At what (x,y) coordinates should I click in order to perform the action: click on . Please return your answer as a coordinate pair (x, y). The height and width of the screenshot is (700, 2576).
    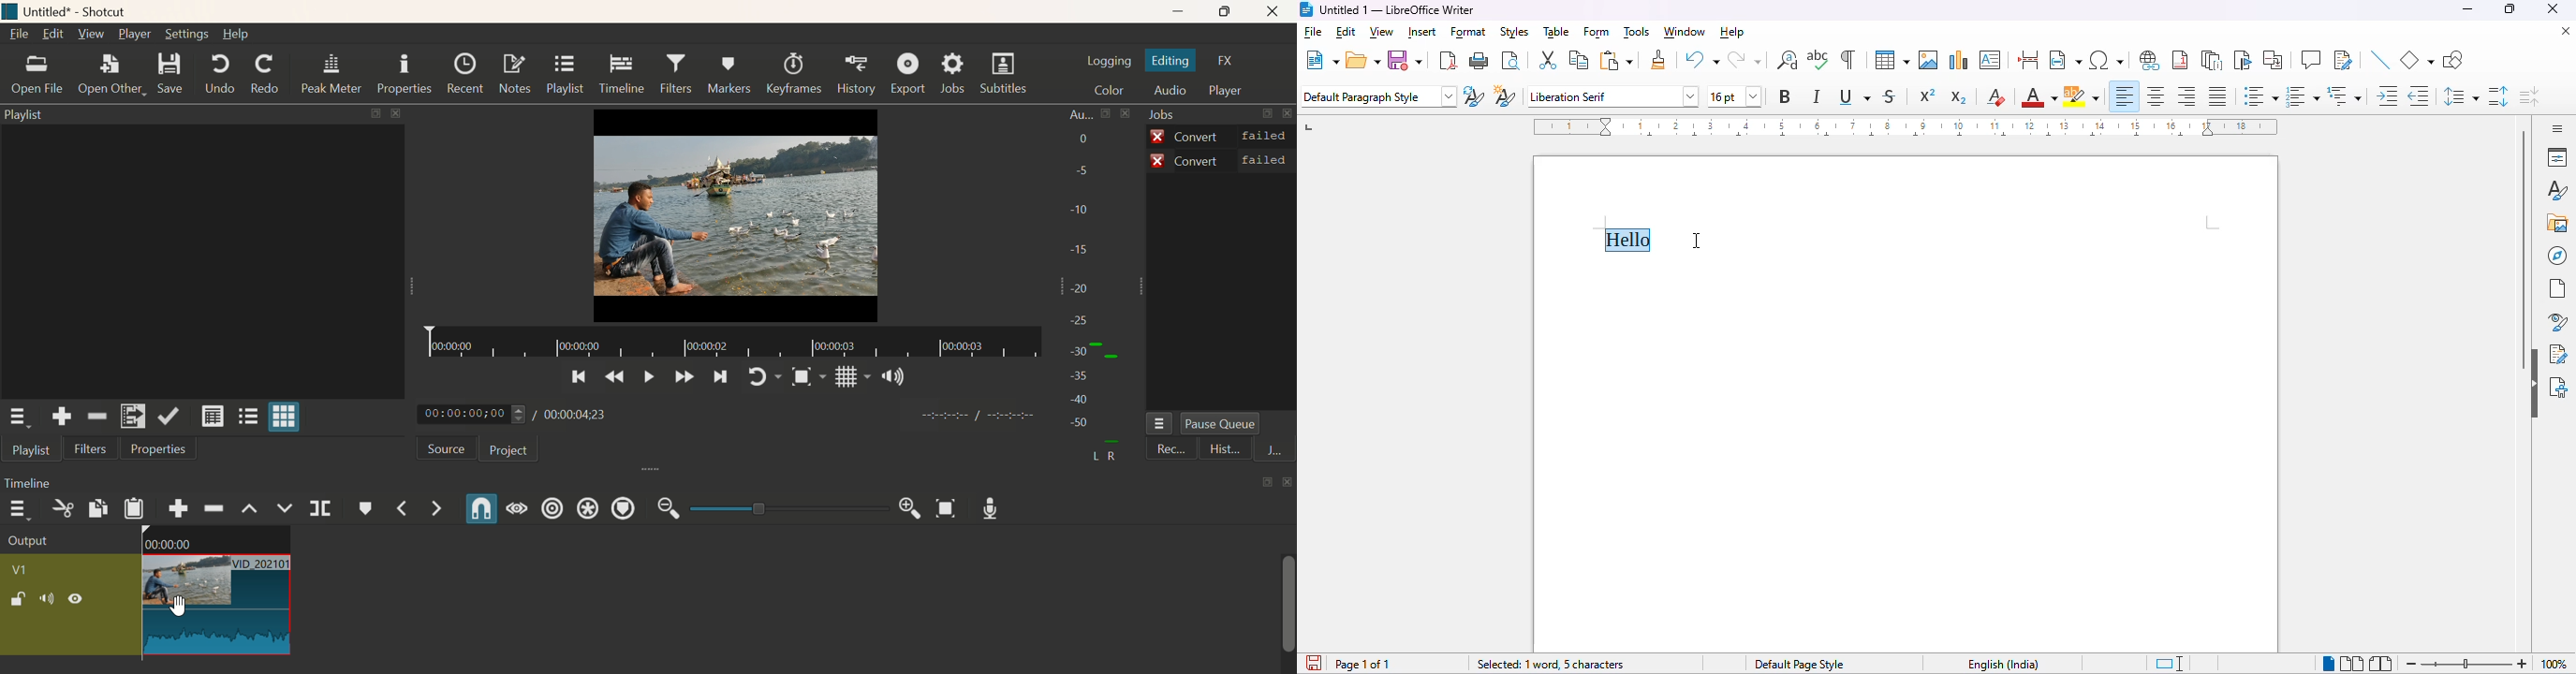
    Looking at the image, I should click on (587, 510).